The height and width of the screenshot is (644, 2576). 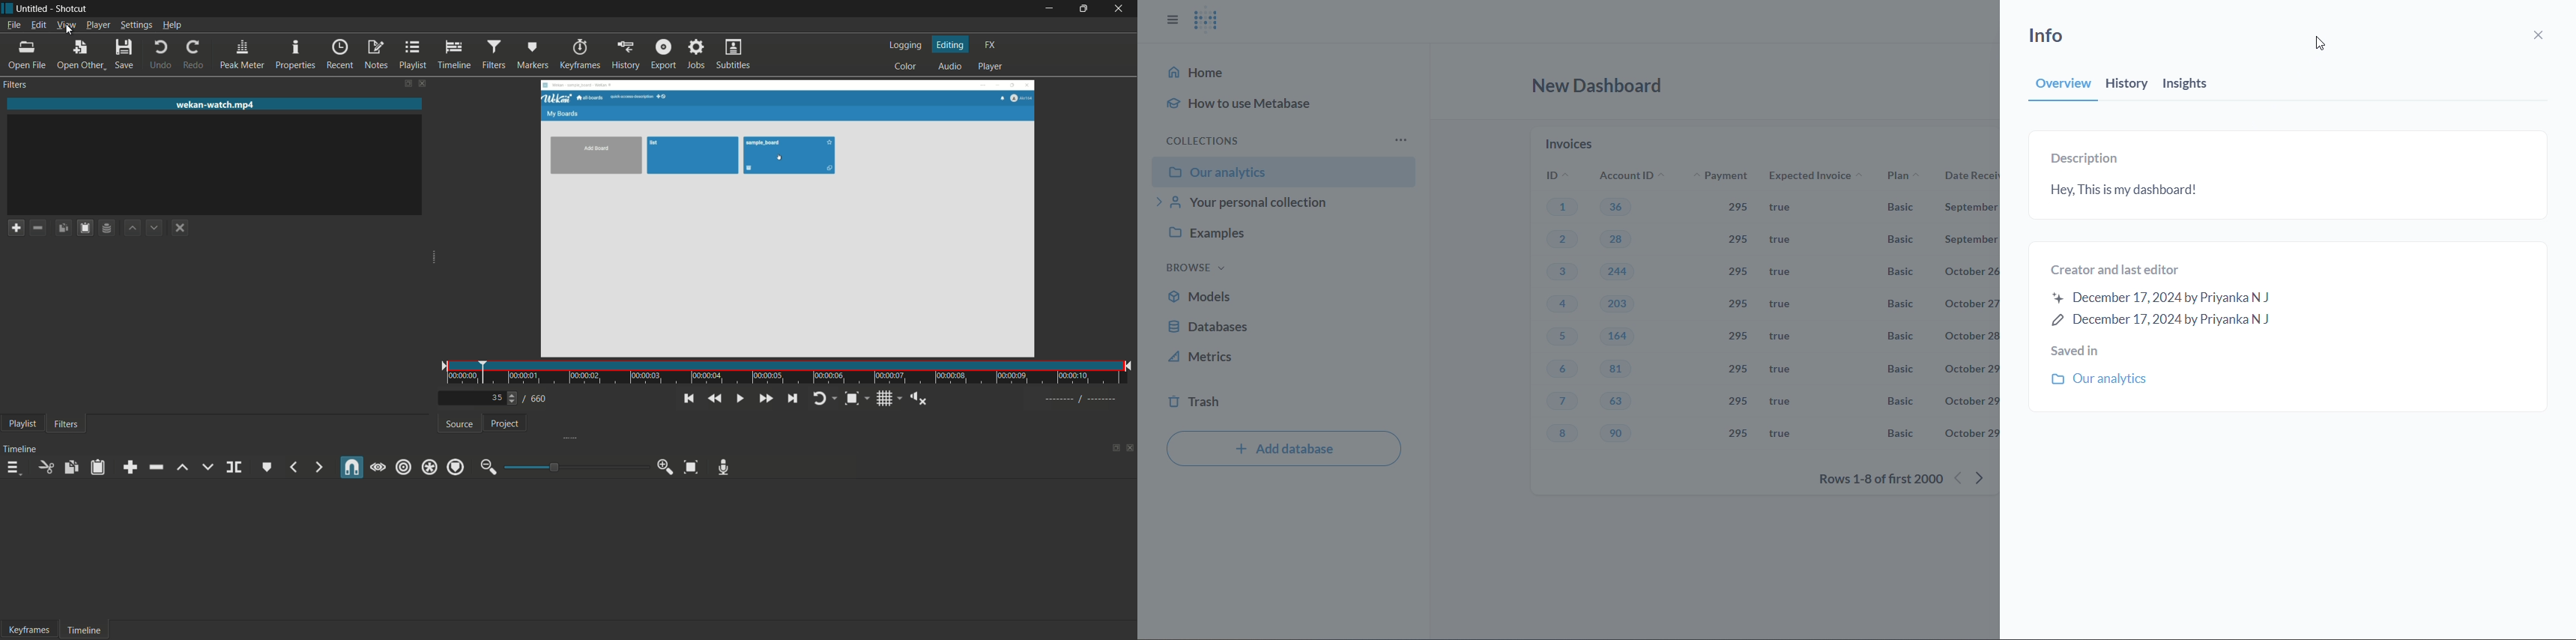 I want to click on overview, so click(x=2052, y=86).